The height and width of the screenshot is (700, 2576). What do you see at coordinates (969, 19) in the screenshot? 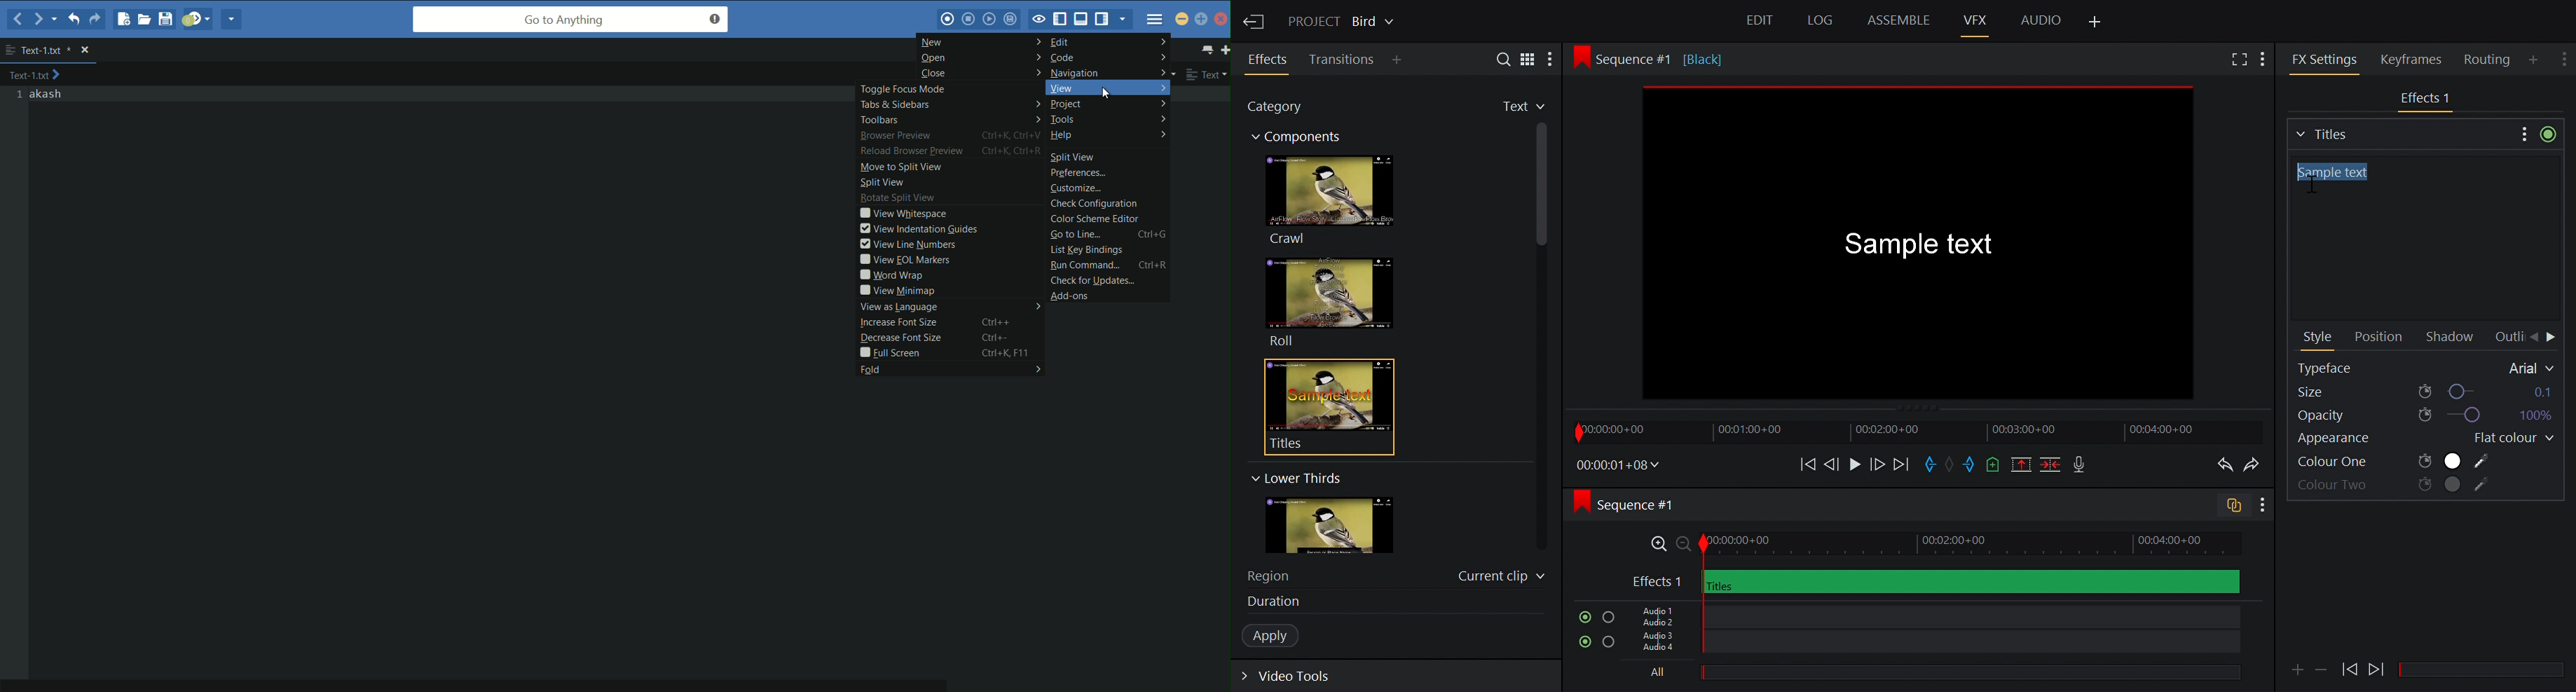
I see `stop macro` at bounding box center [969, 19].